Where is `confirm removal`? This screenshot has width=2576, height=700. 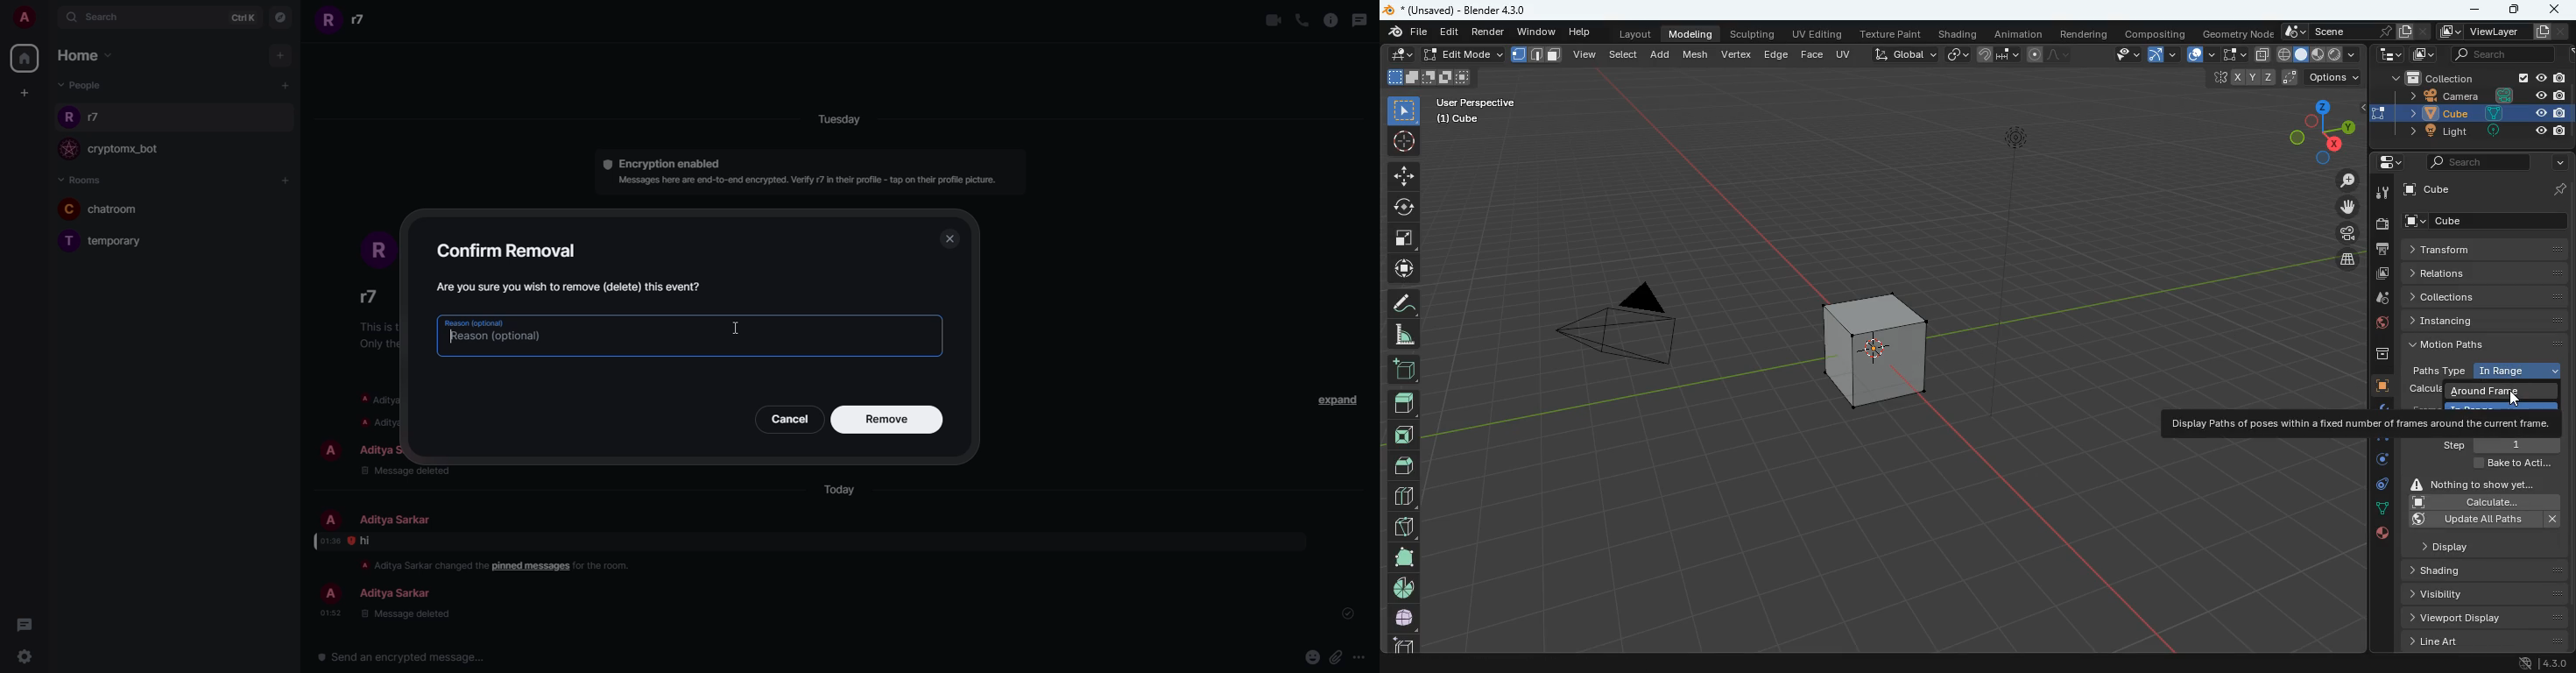 confirm removal is located at coordinates (512, 249).